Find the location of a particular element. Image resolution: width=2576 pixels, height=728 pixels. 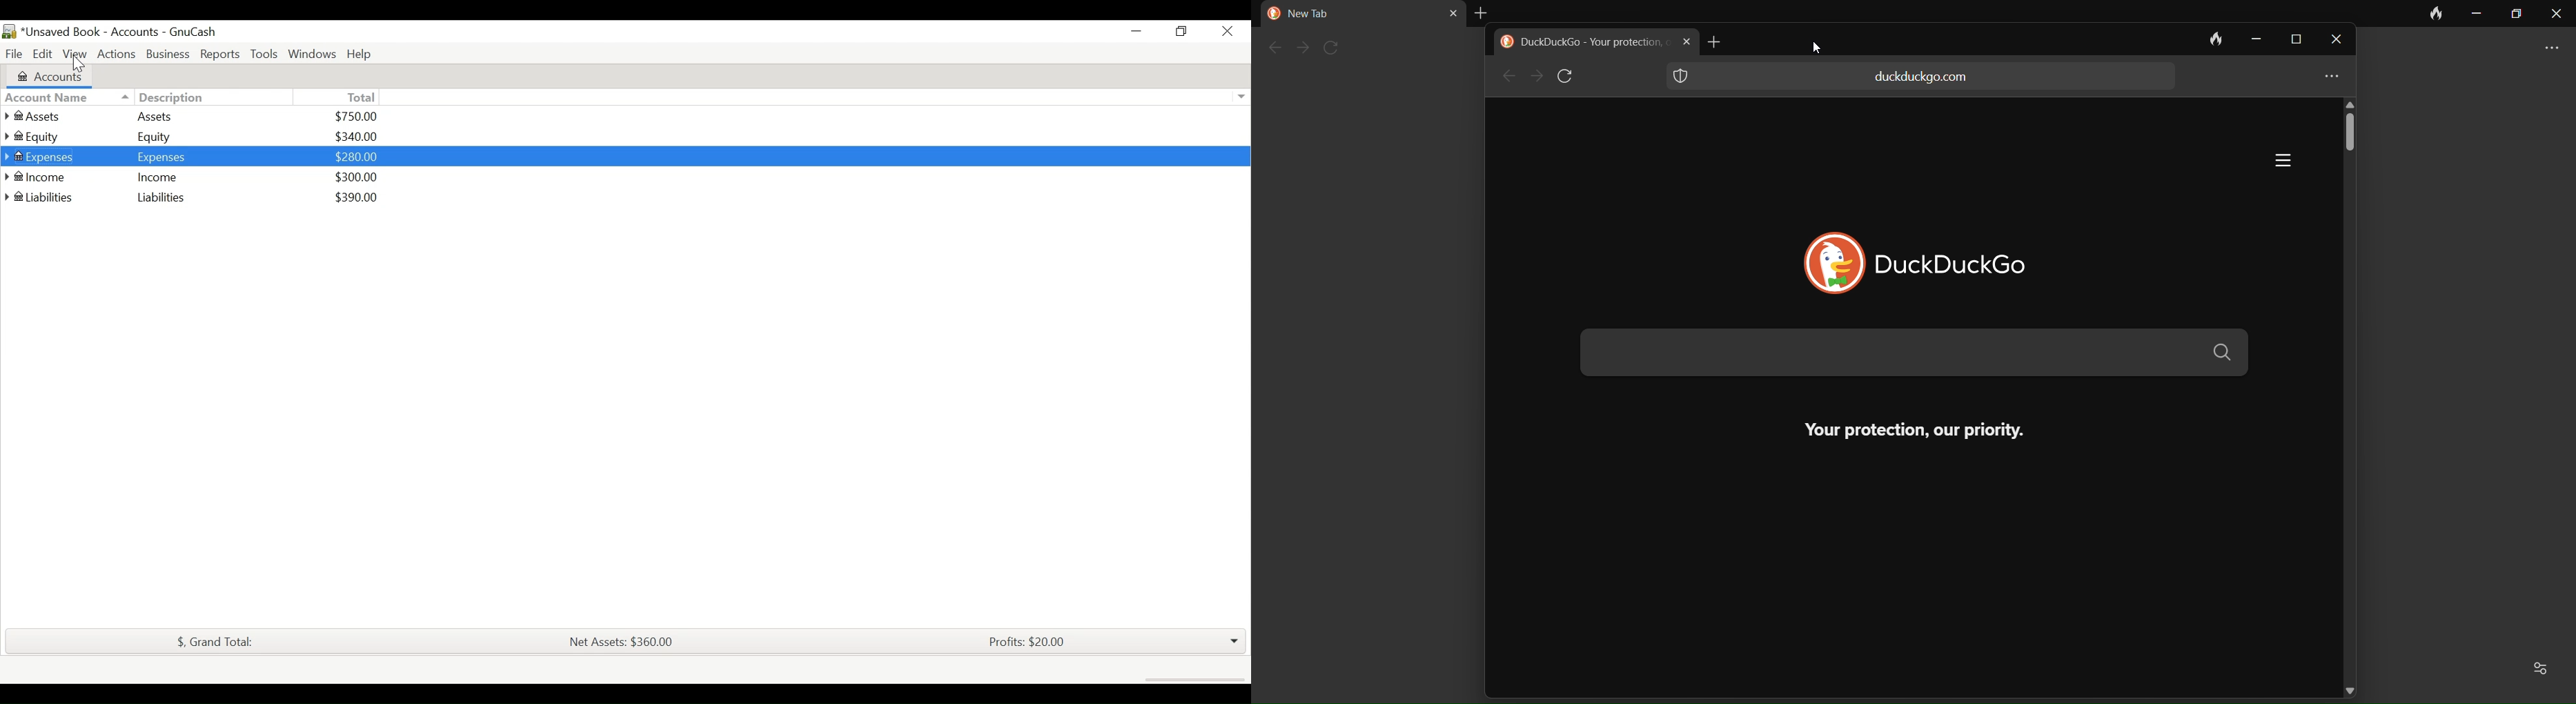

refresh is located at coordinates (1569, 77).